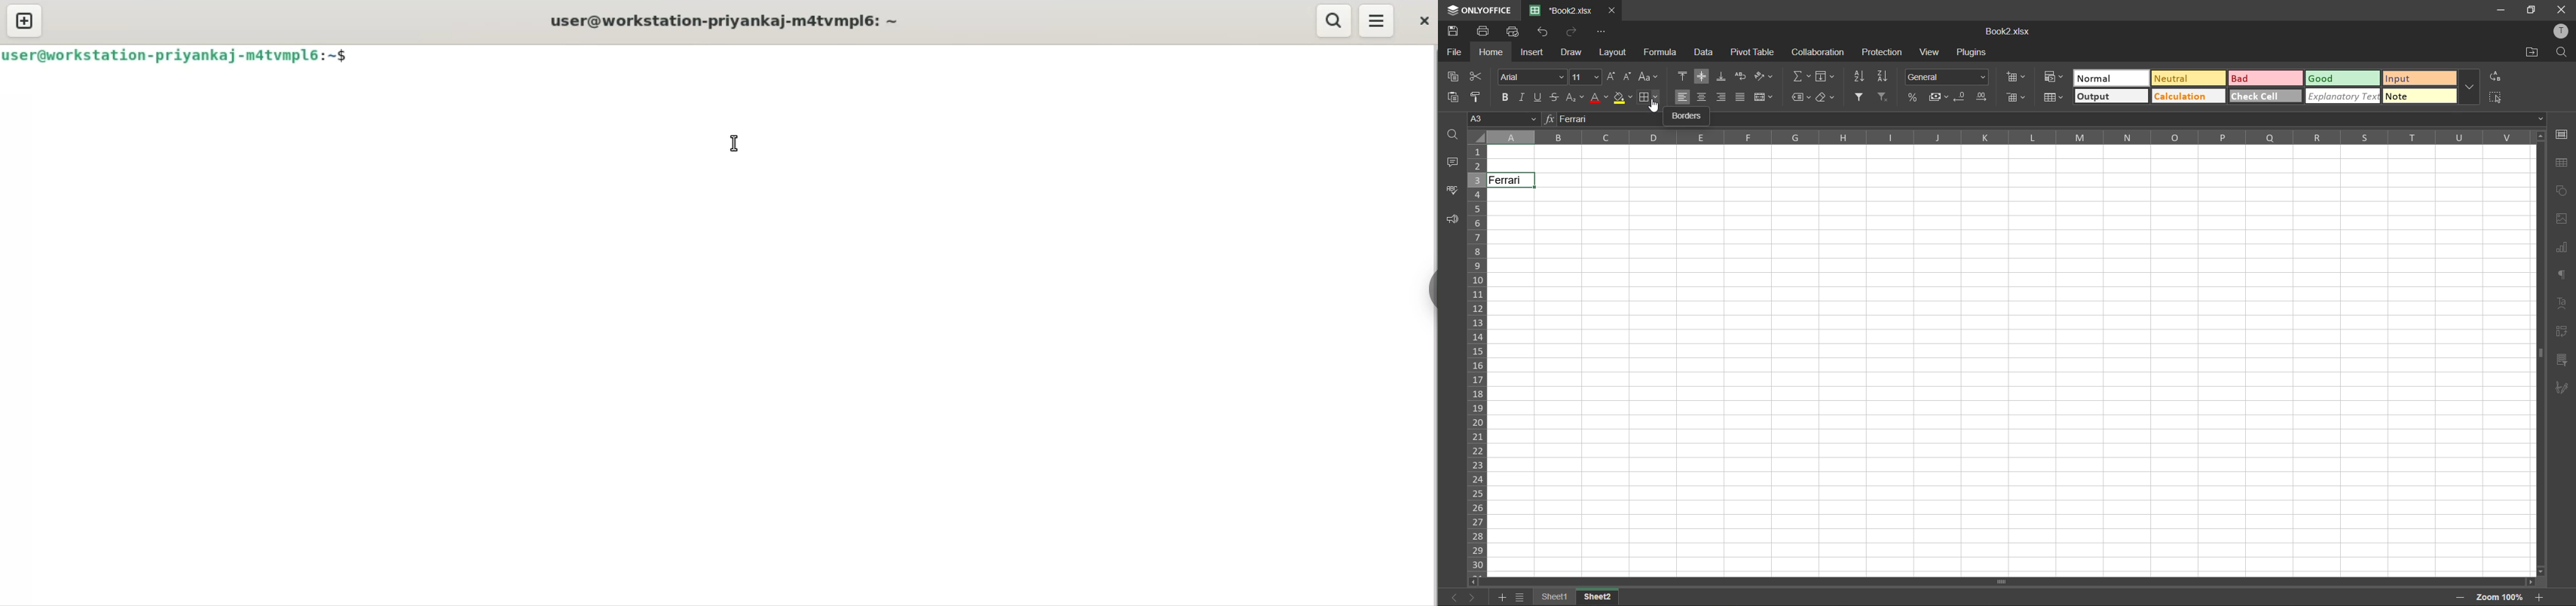 This screenshot has height=616, width=2576. What do you see at coordinates (1683, 96) in the screenshot?
I see `align left` at bounding box center [1683, 96].